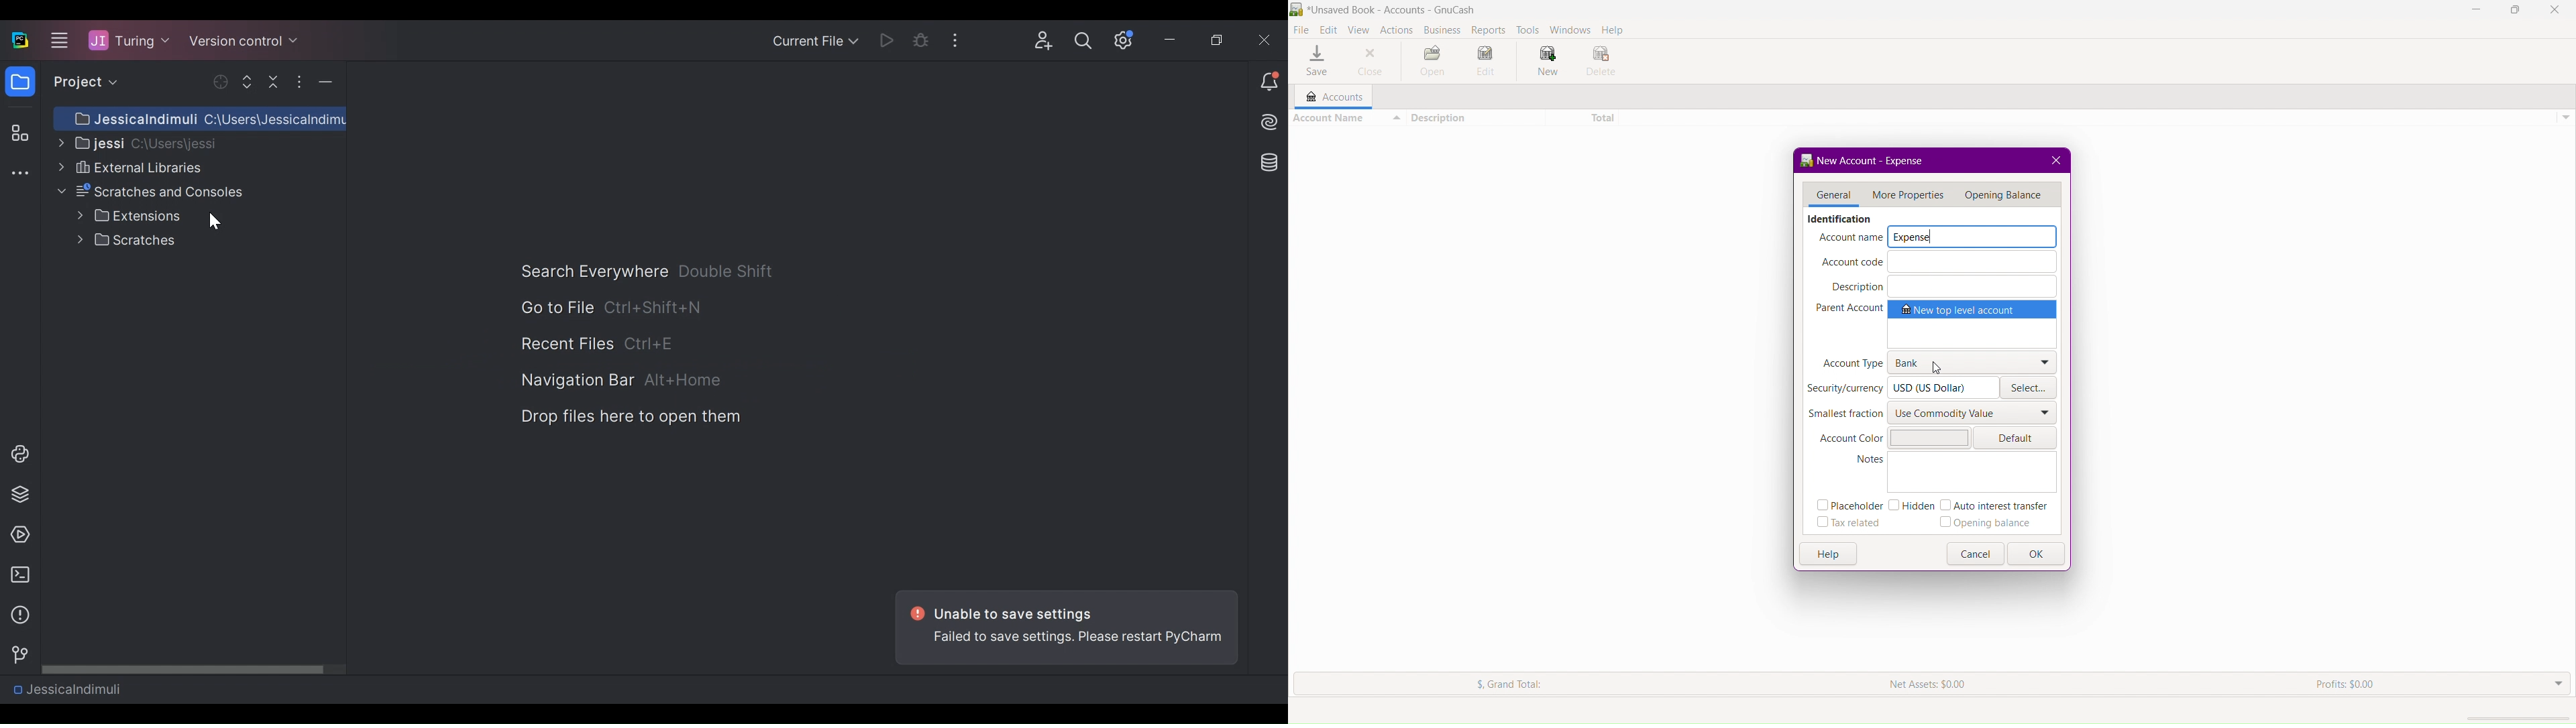 The width and height of the screenshot is (2576, 728). I want to click on Select, so click(2030, 389).